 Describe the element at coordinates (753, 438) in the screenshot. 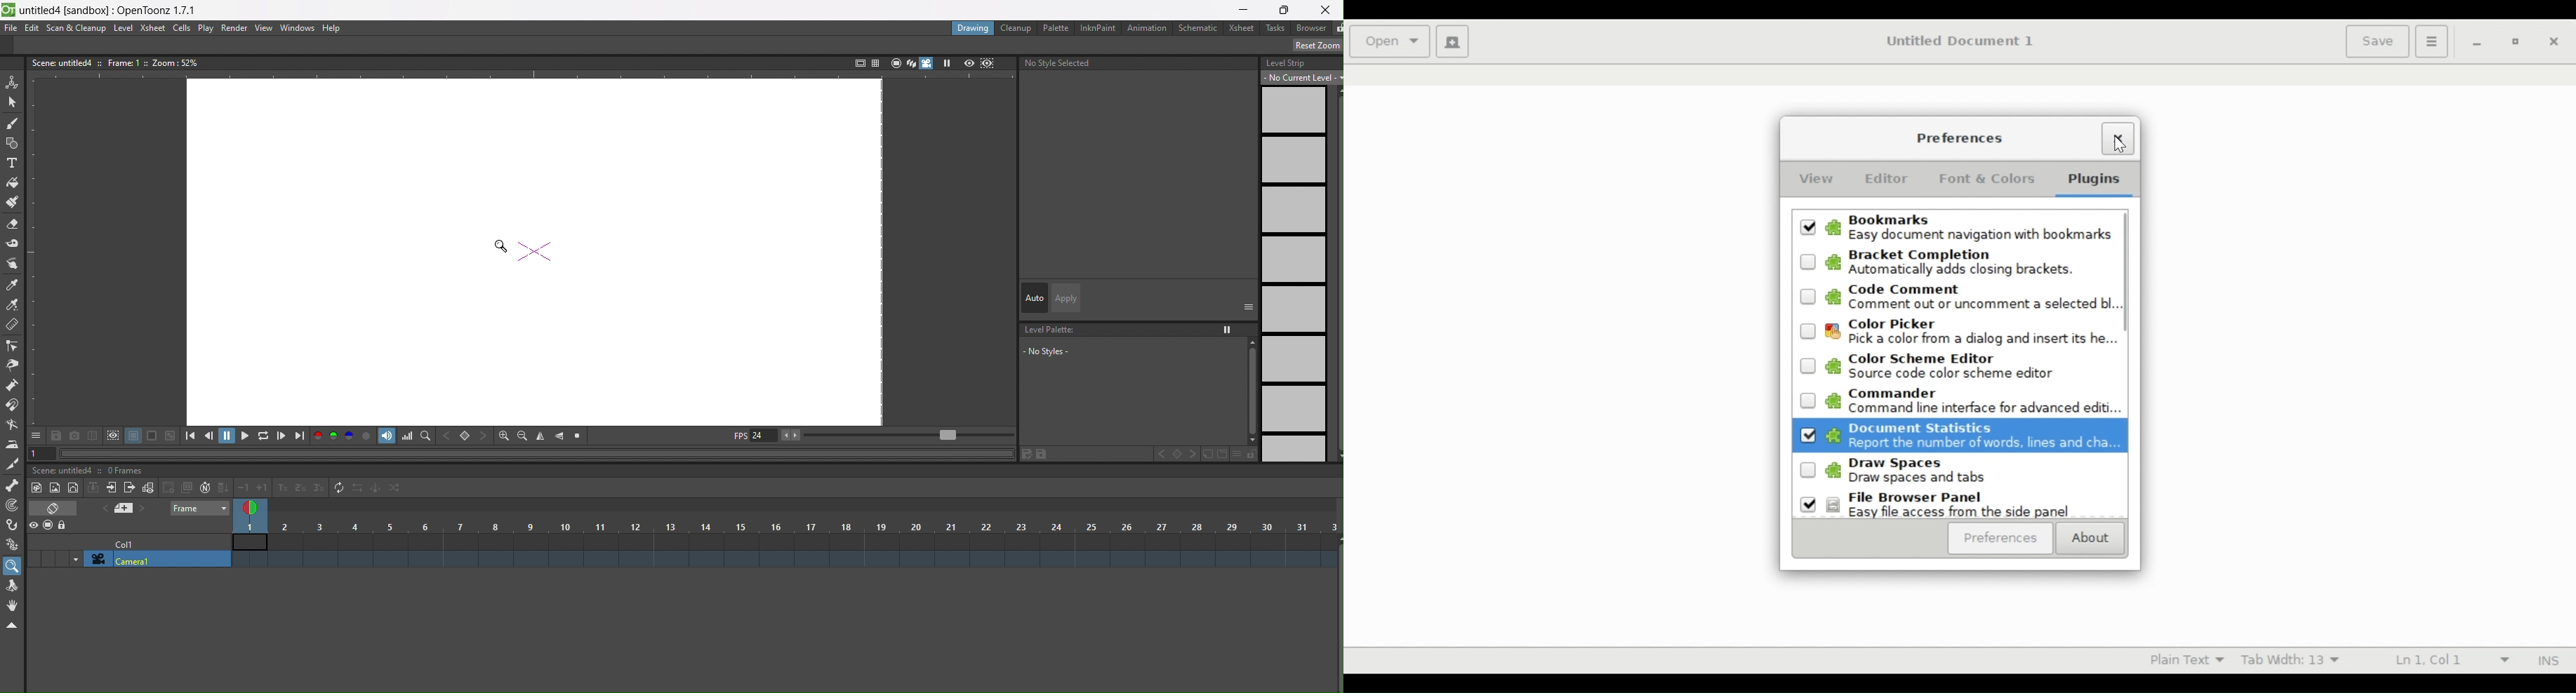

I see `fps display` at that location.